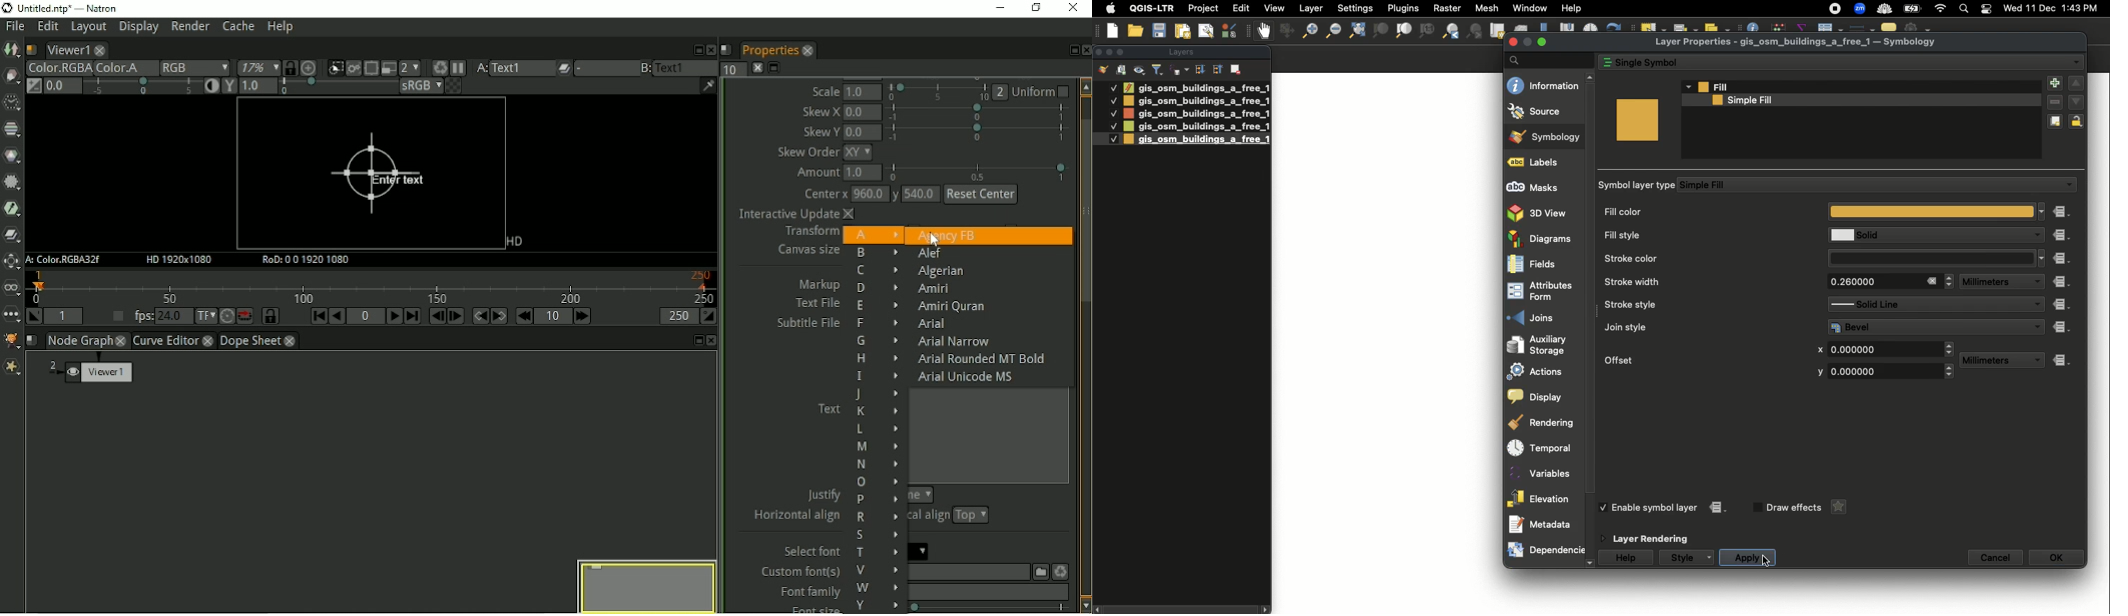 This screenshot has width=2128, height=616. What do you see at coordinates (2065, 211) in the screenshot?
I see `` at bounding box center [2065, 211].